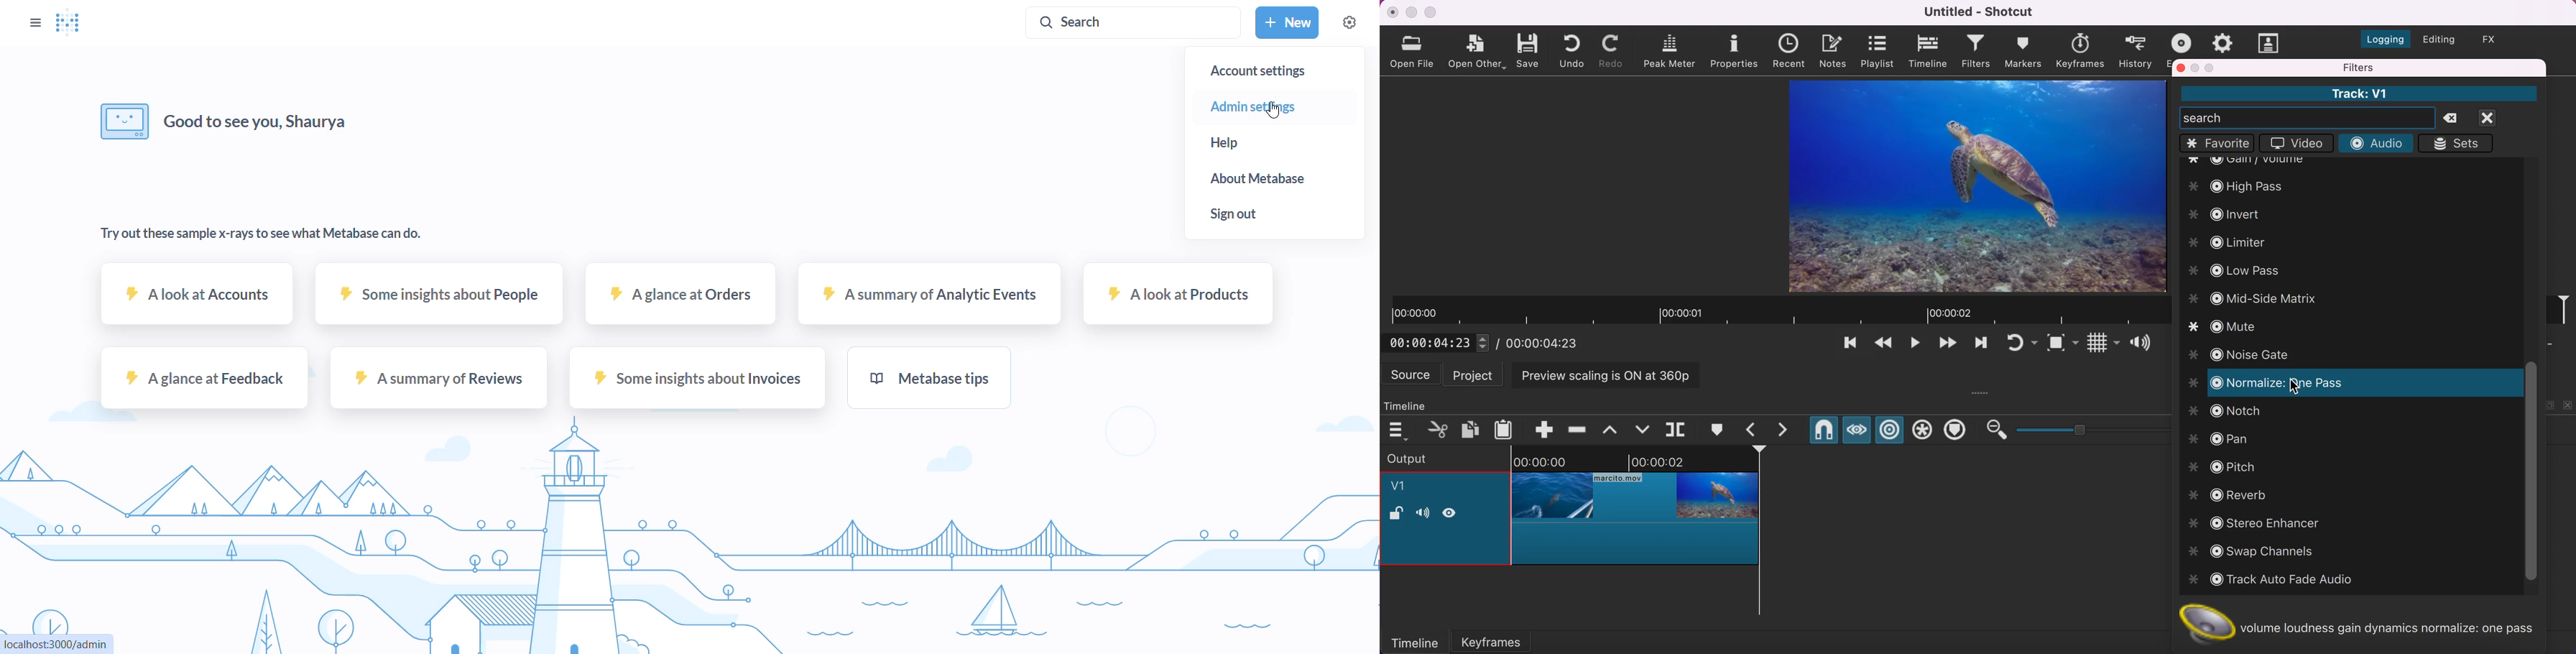 This screenshot has width=2576, height=672. What do you see at coordinates (1635, 512) in the screenshot?
I see `cropped clip` at bounding box center [1635, 512].